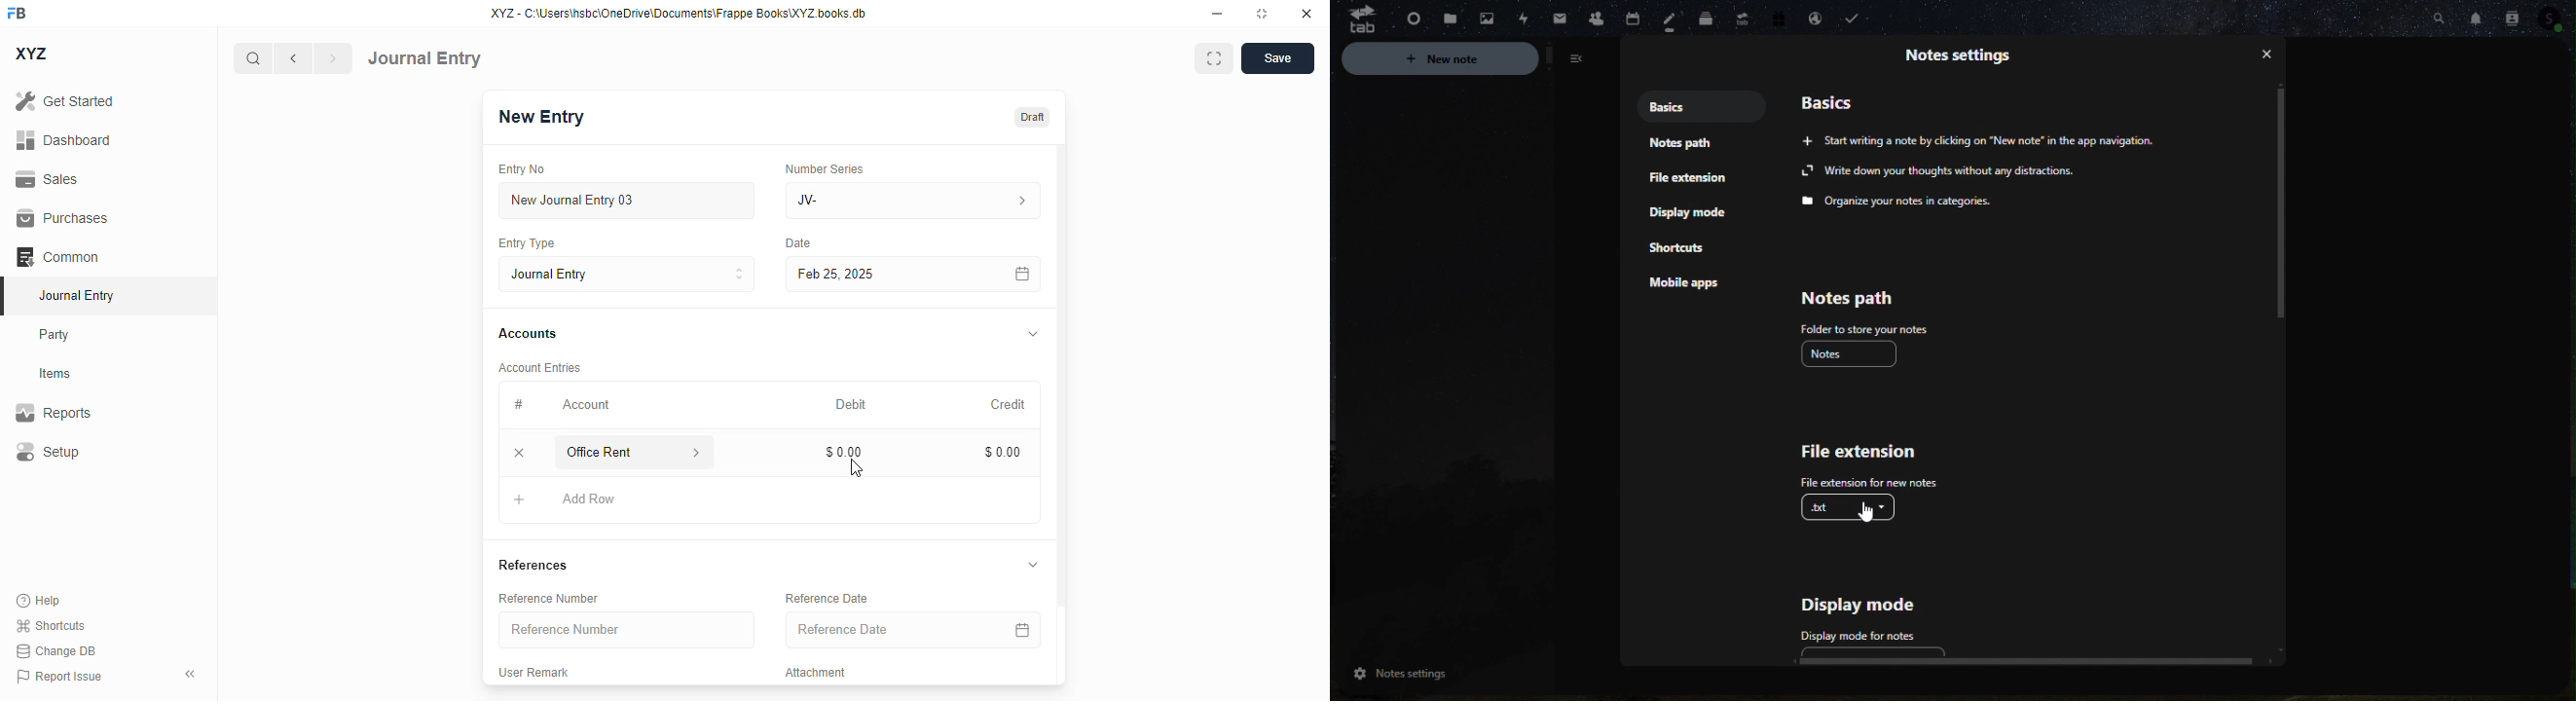  I want to click on Activity, so click(1524, 17).